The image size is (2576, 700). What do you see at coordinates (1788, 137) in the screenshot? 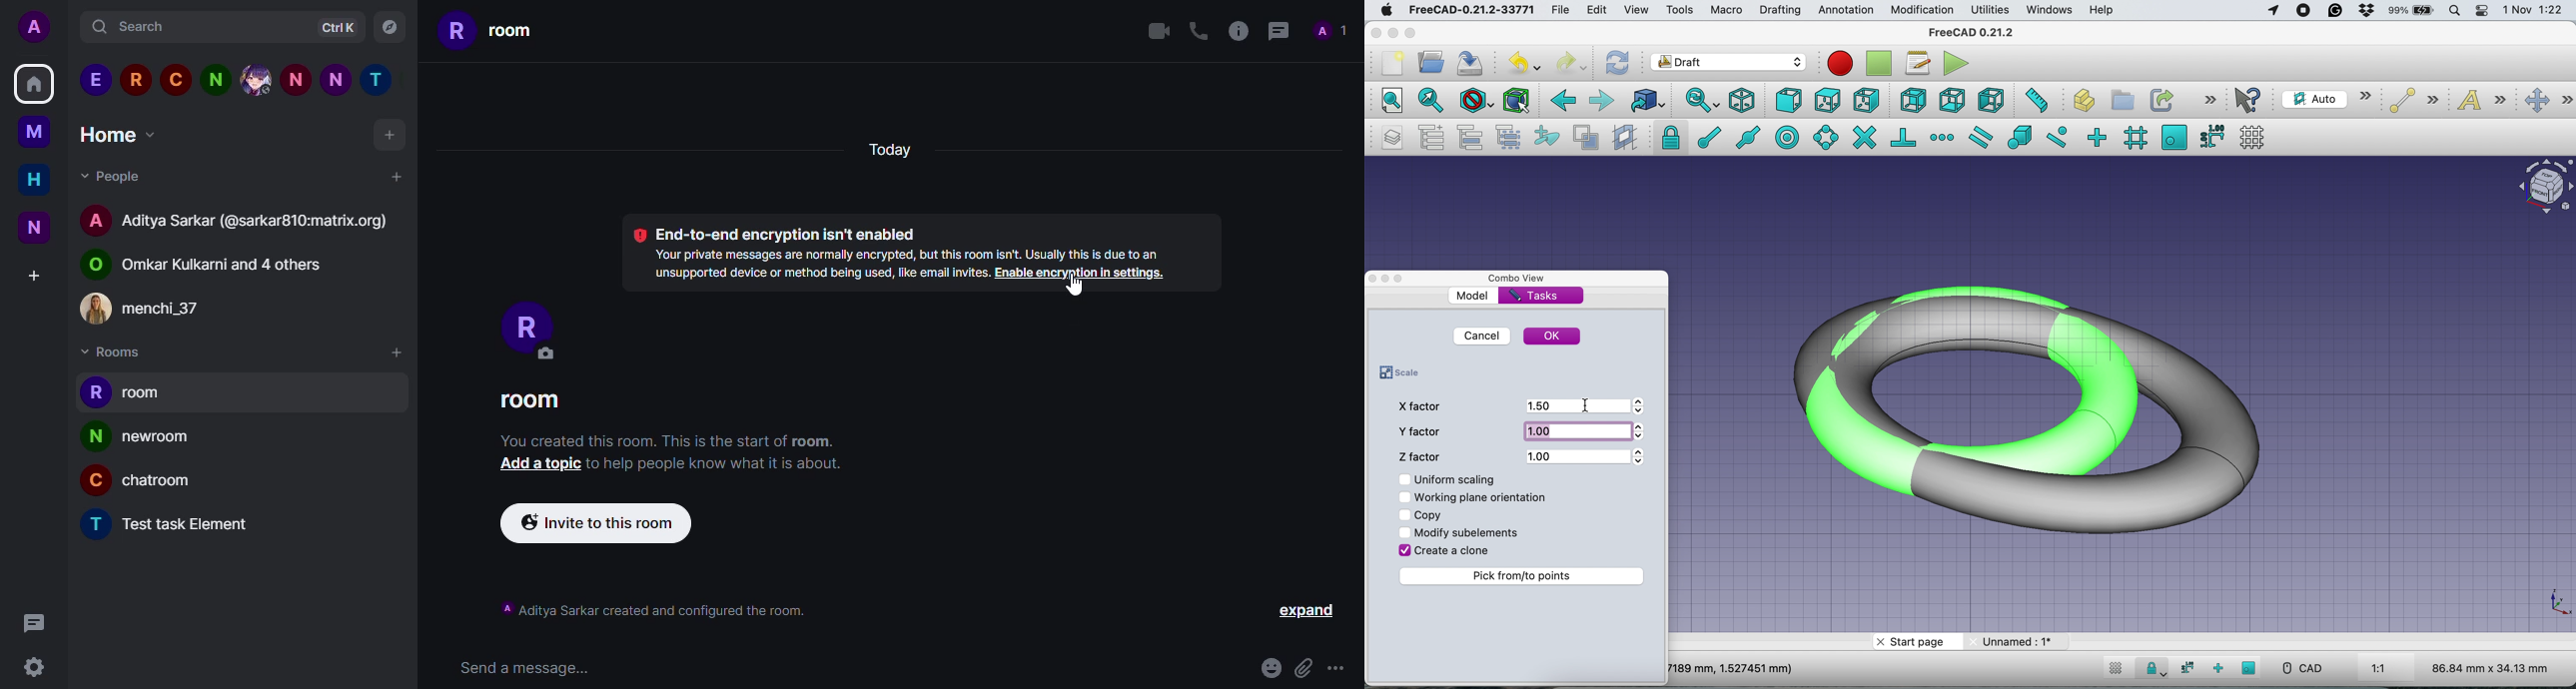
I see `snap center` at bounding box center [1788, 137].